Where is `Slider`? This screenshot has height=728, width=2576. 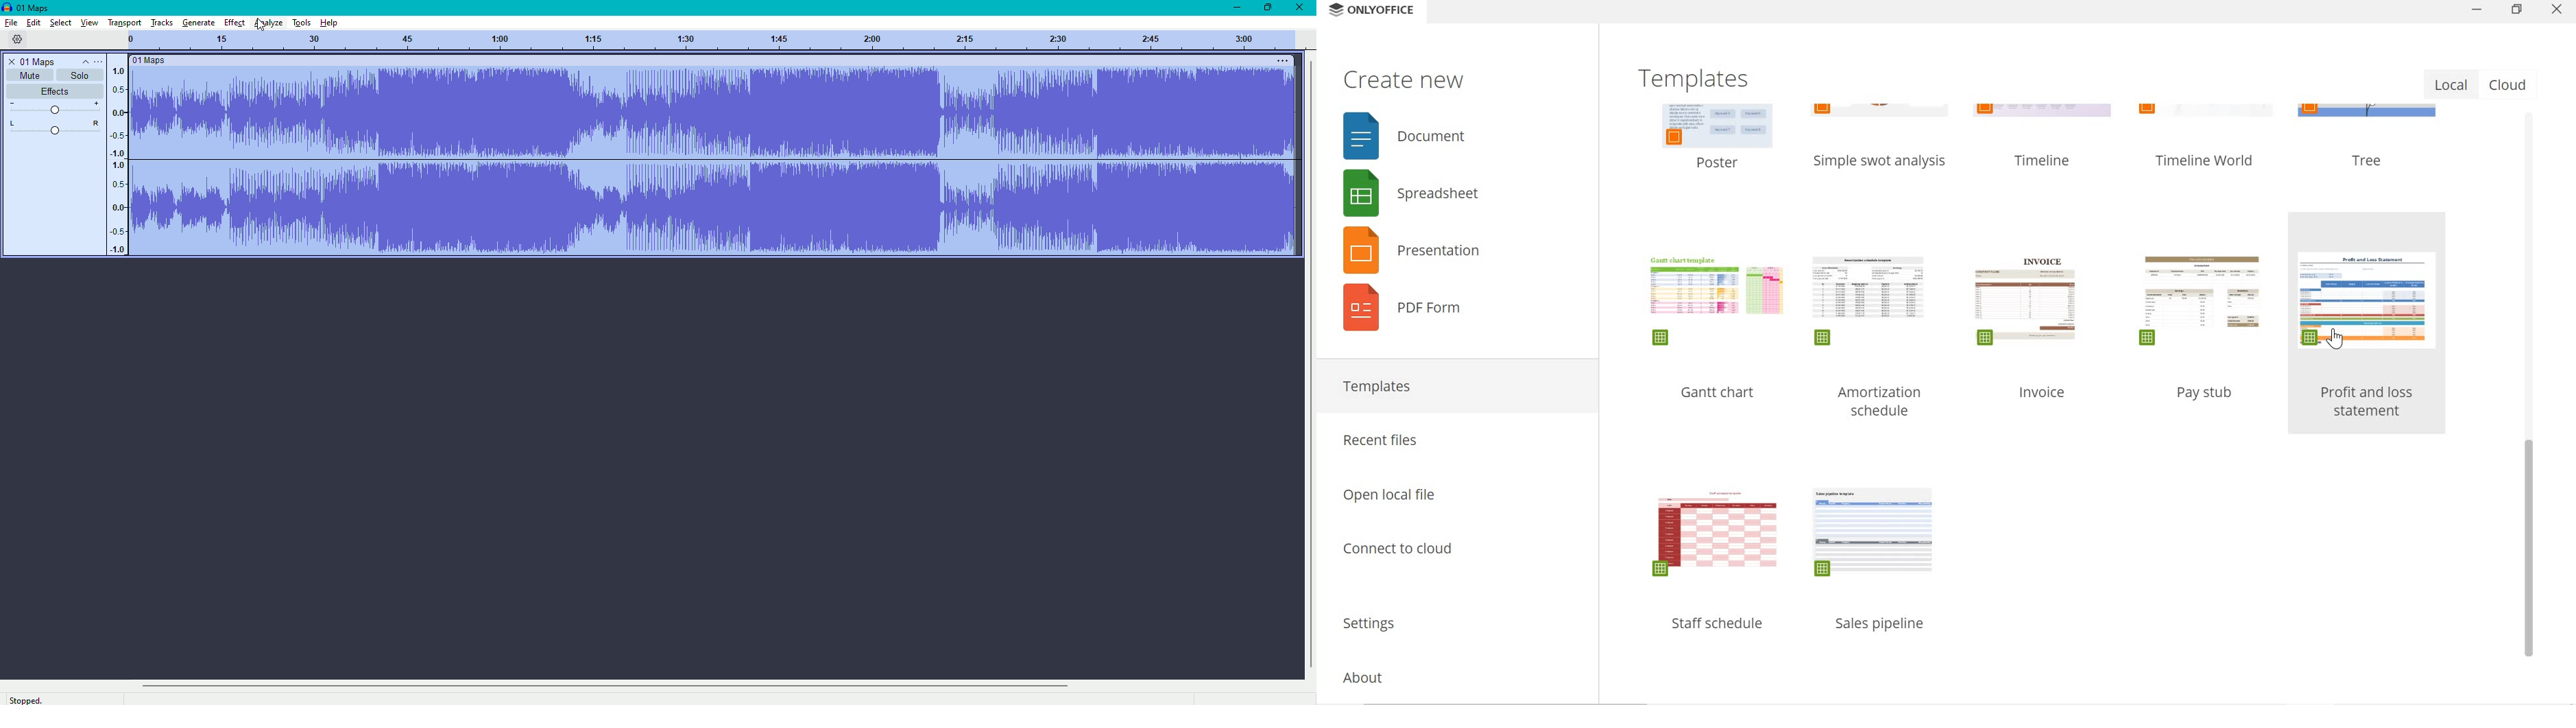 Slider is located at coordinates (53, 107).